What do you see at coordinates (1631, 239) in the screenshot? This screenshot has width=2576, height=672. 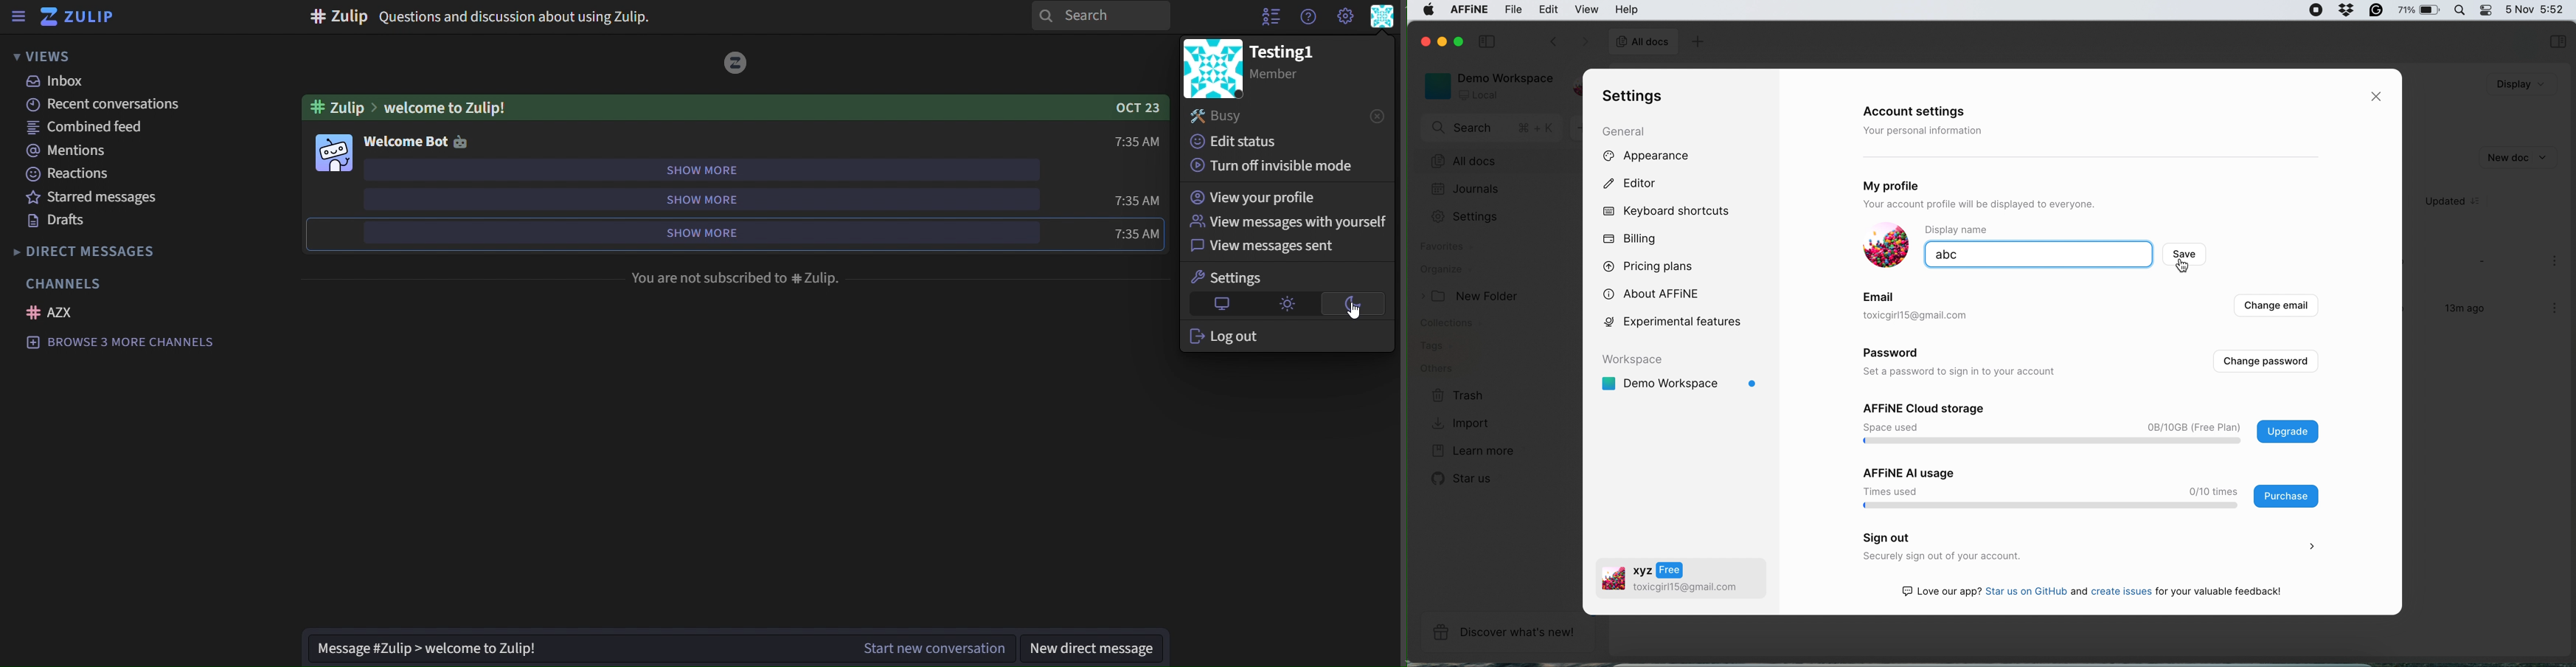 I see `billing` at bounding box center [1631, 239].